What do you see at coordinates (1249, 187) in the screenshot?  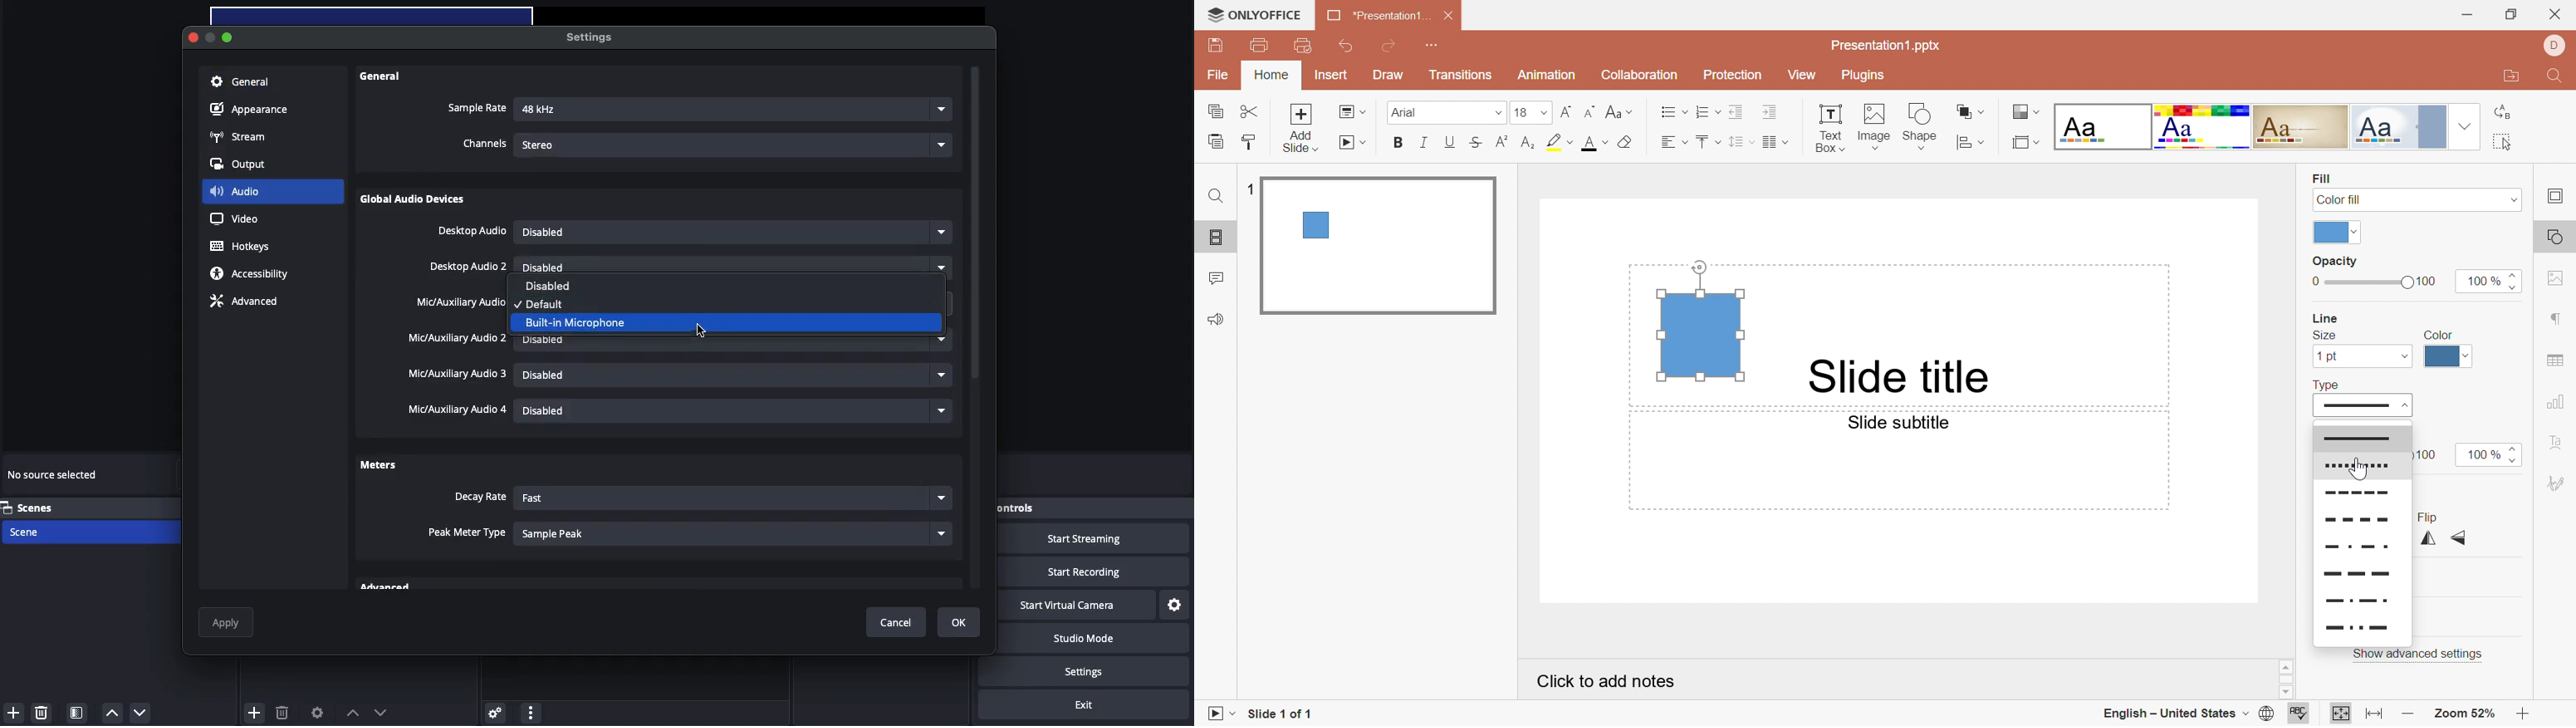 I see `1` at bounding box center [1249, 187].